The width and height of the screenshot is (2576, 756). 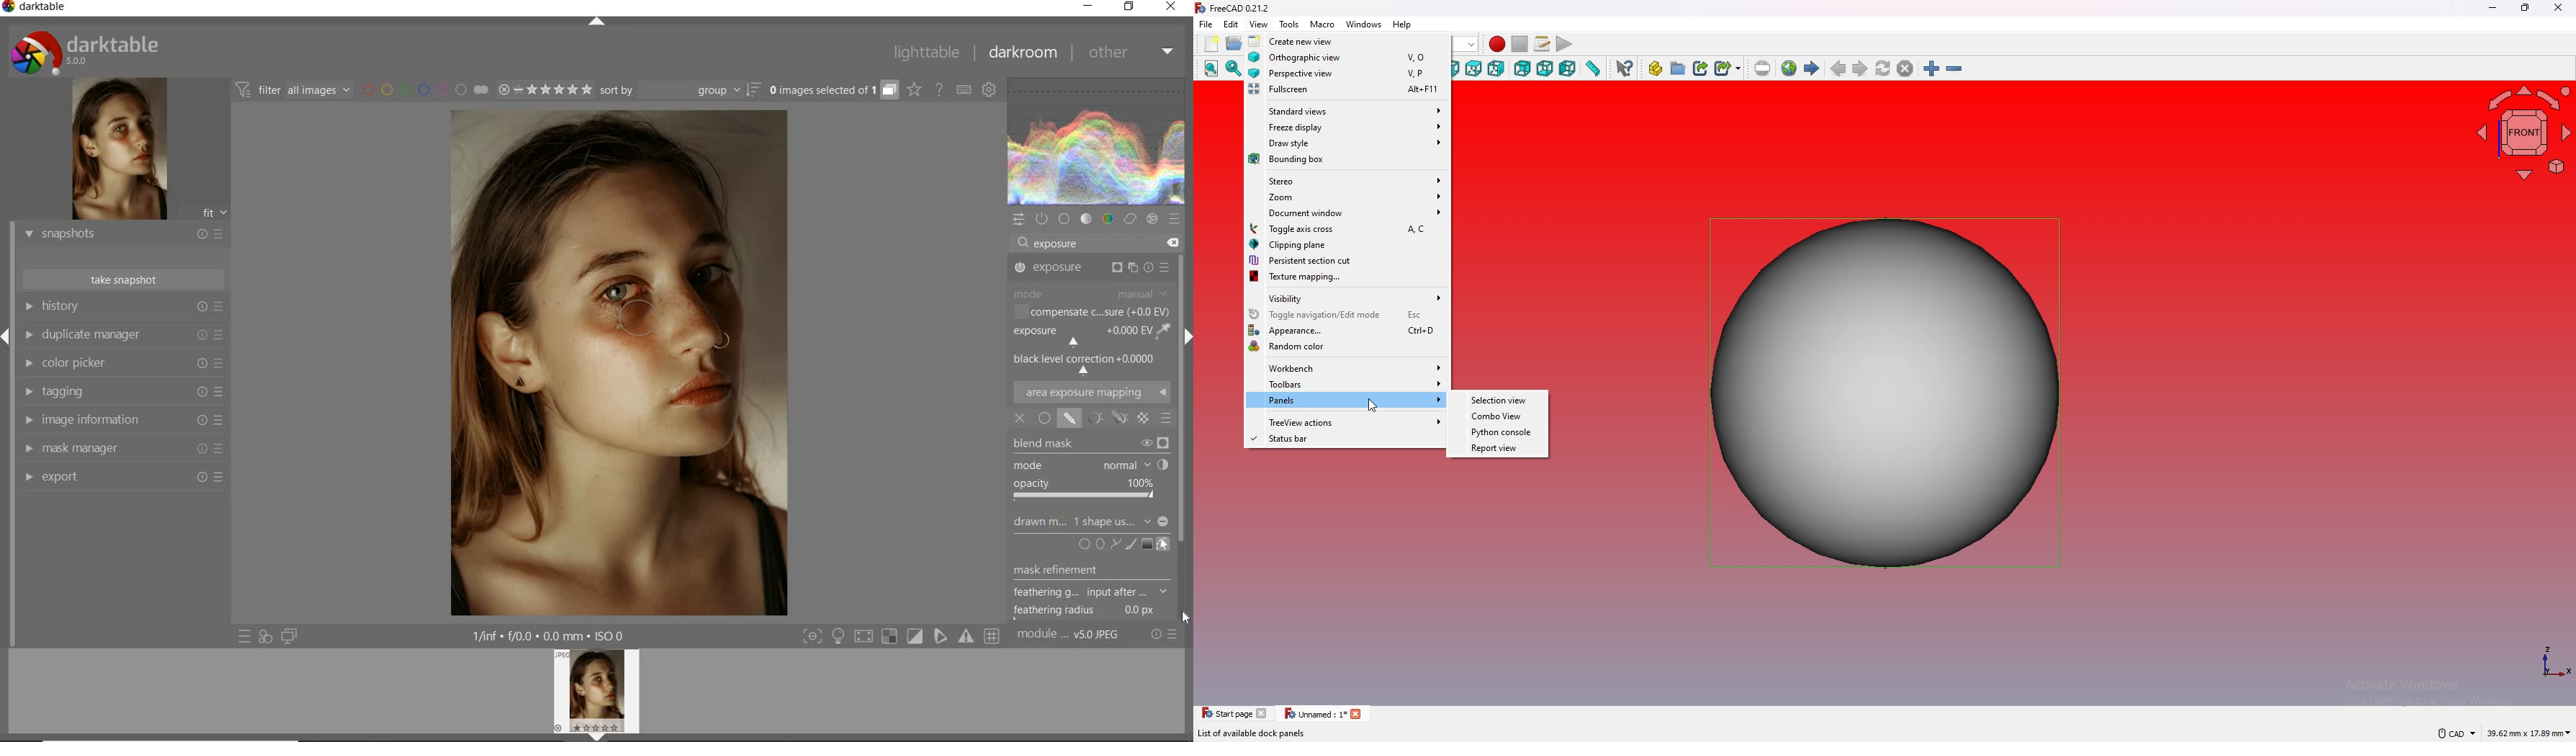 I want to click on create new view, so click(x=1348, y=40).